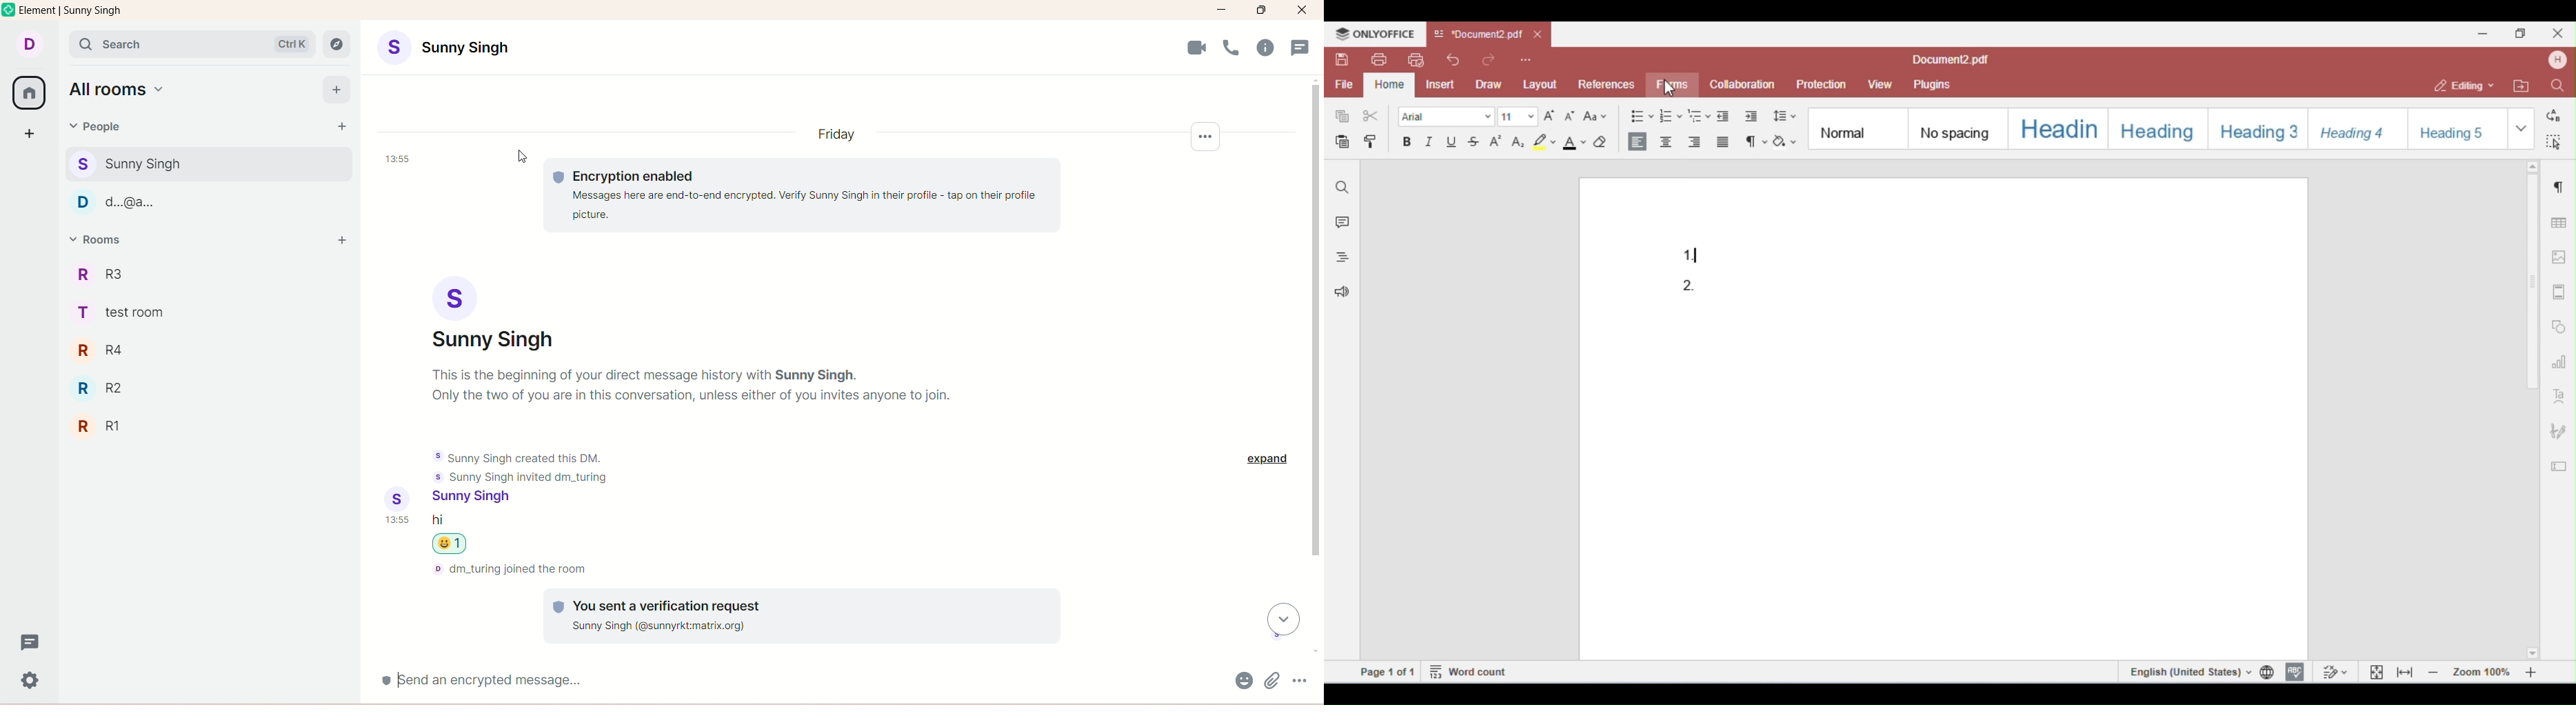  What do you see at coordinates (492, 314) in the screenshot?
I see `account` at bounding box center [492, 314].